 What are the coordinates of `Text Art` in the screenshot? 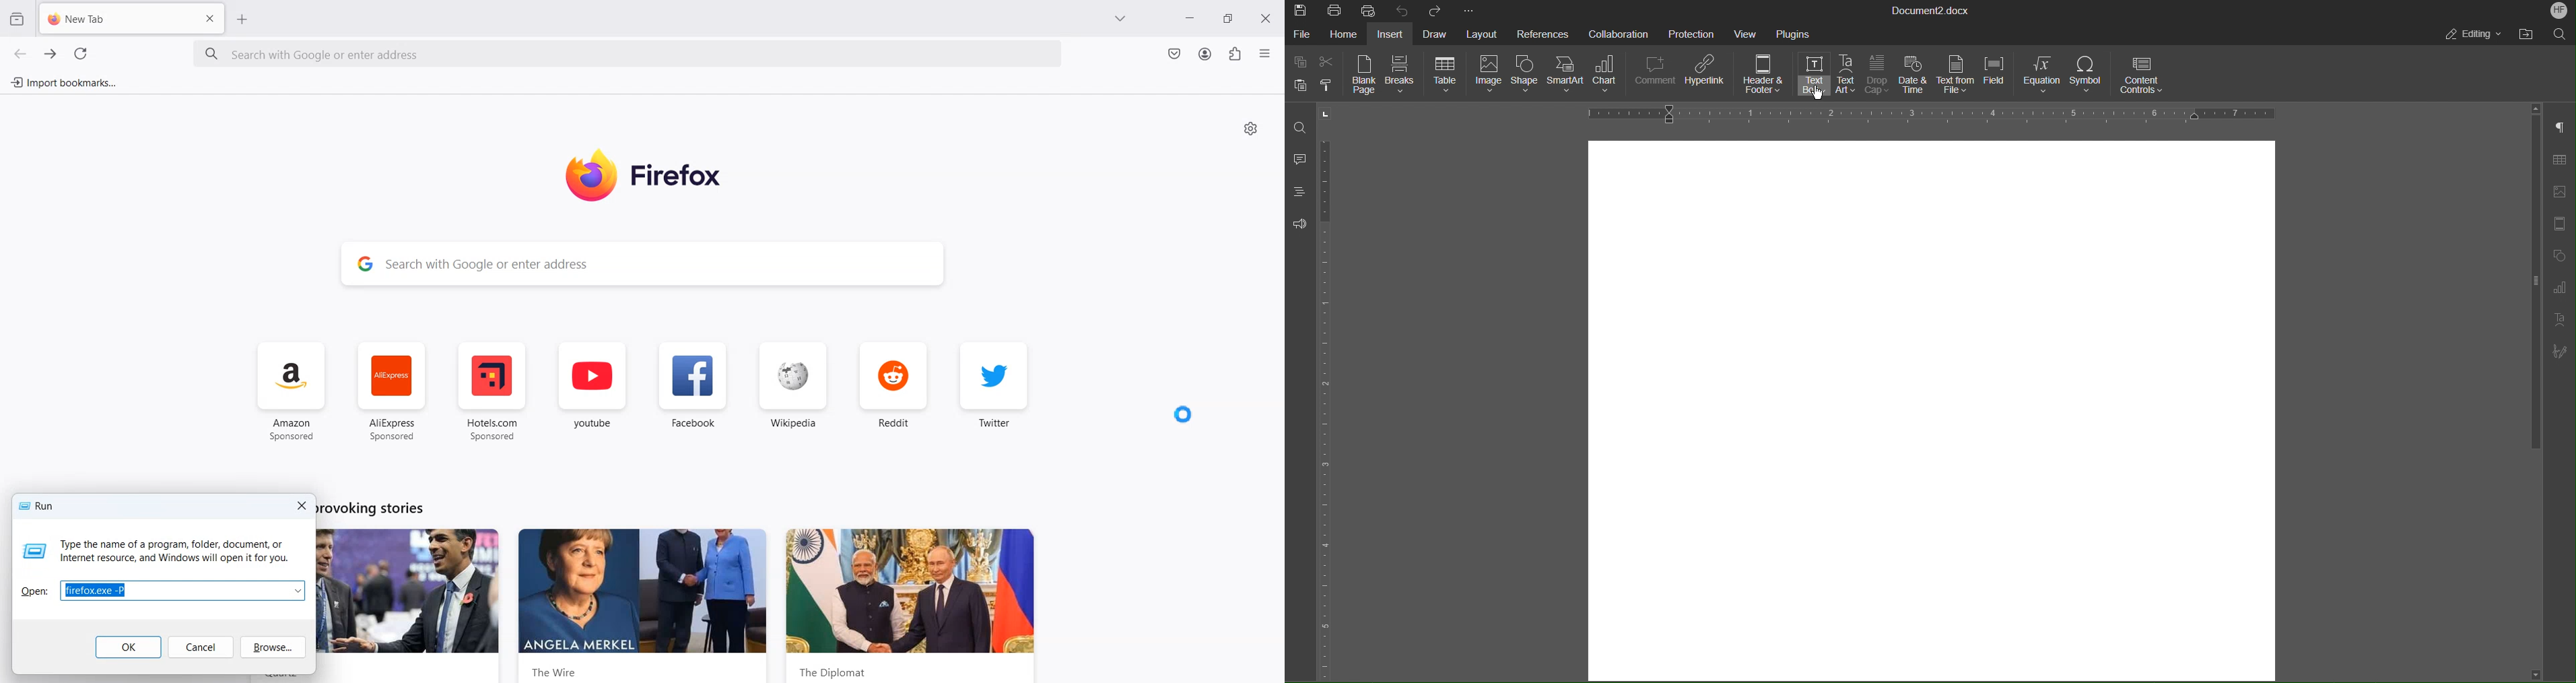 It's located at (1848, 75).